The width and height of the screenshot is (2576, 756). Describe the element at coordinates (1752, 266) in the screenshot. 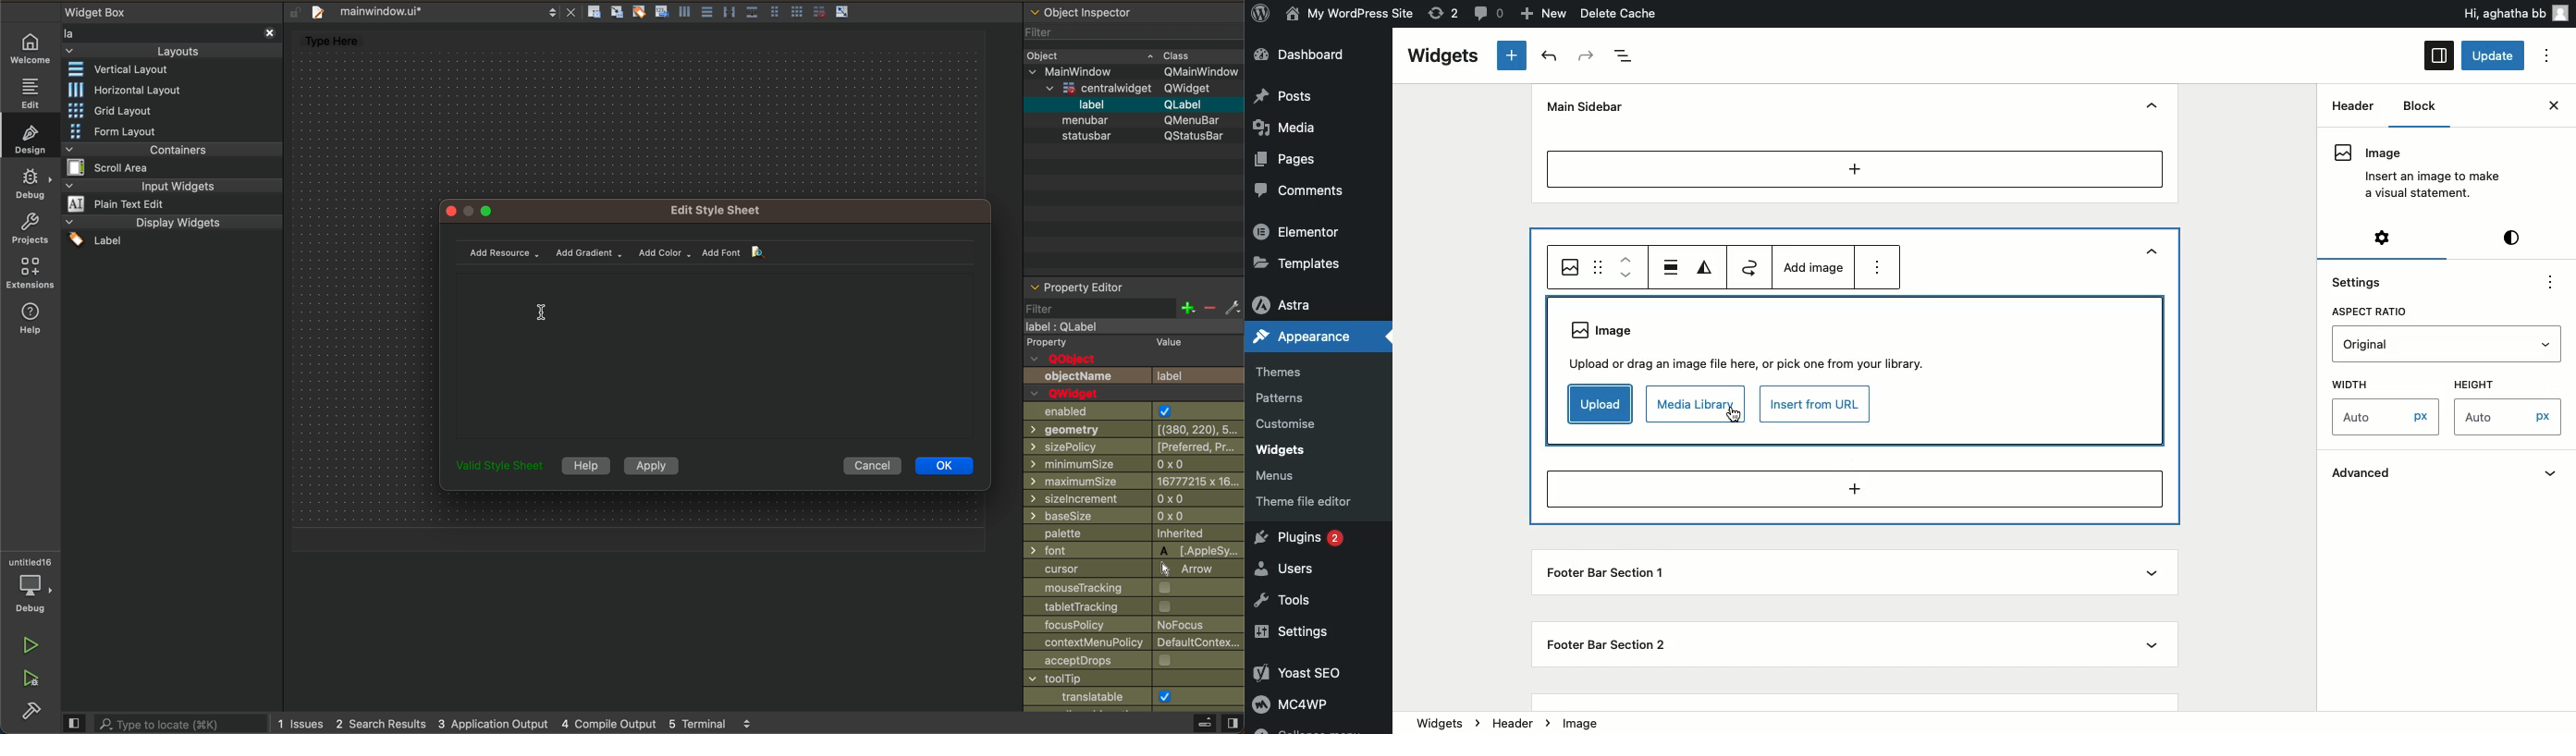

I see `Move to widget area` at that location.